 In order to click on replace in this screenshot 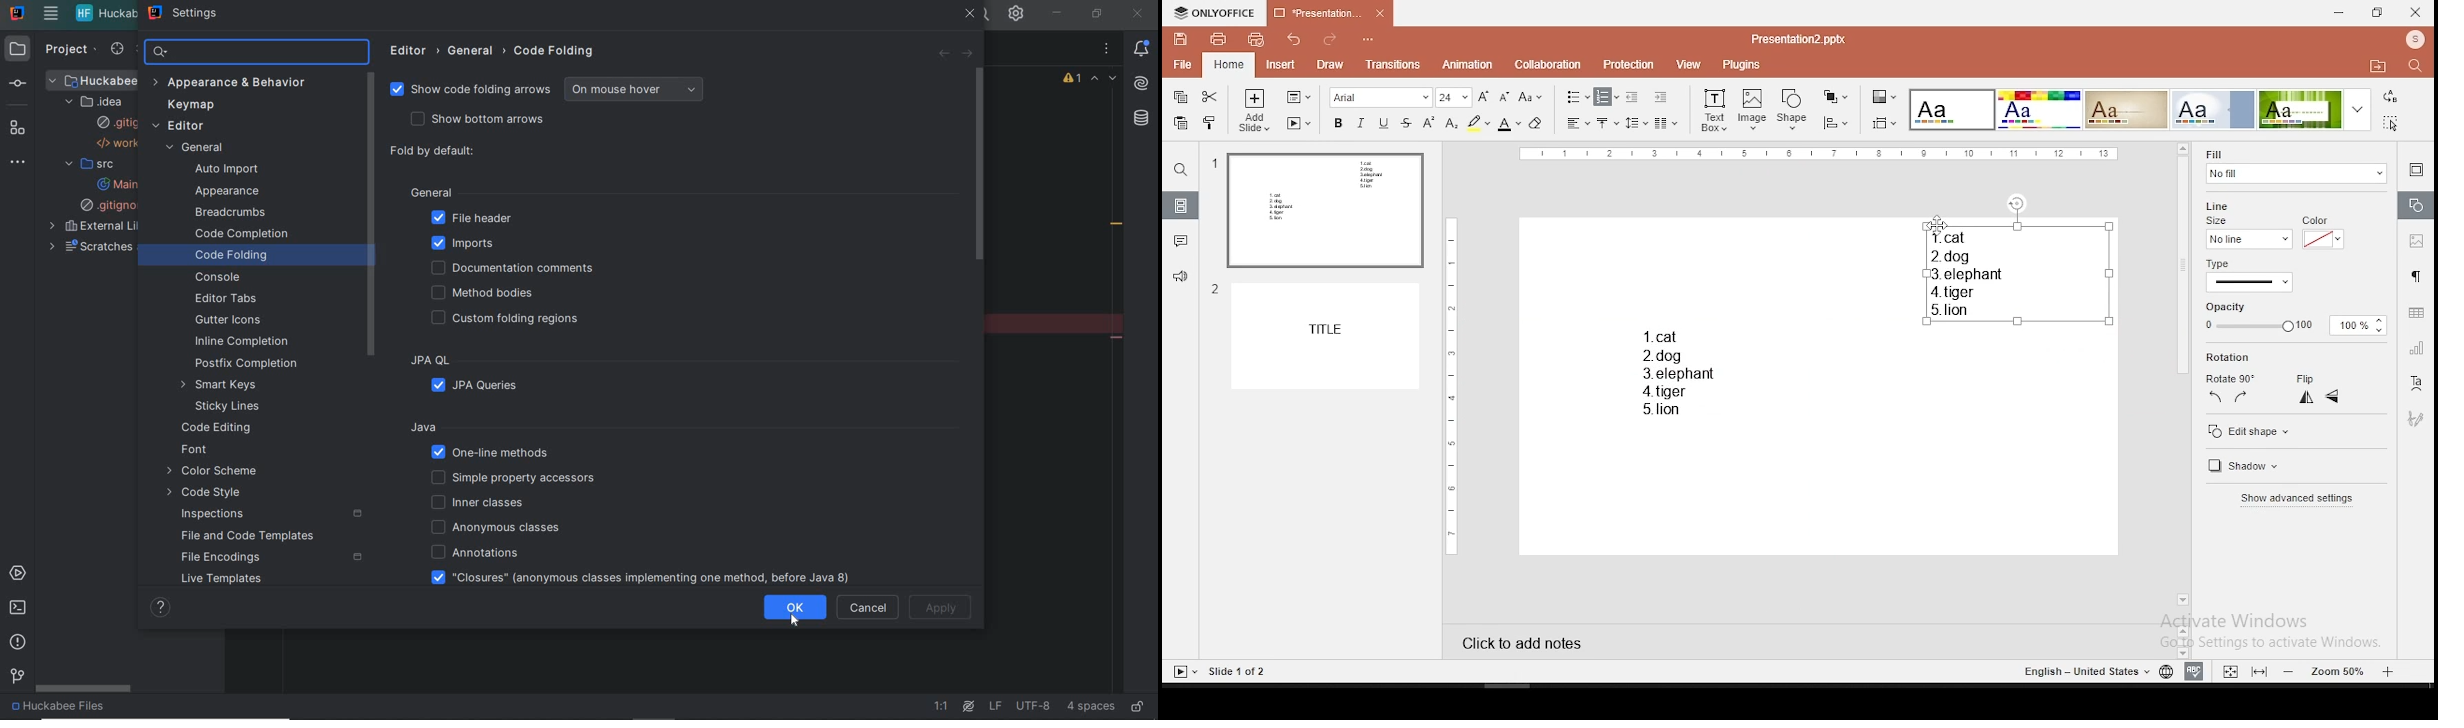, I will do `click(2391, 97)`.